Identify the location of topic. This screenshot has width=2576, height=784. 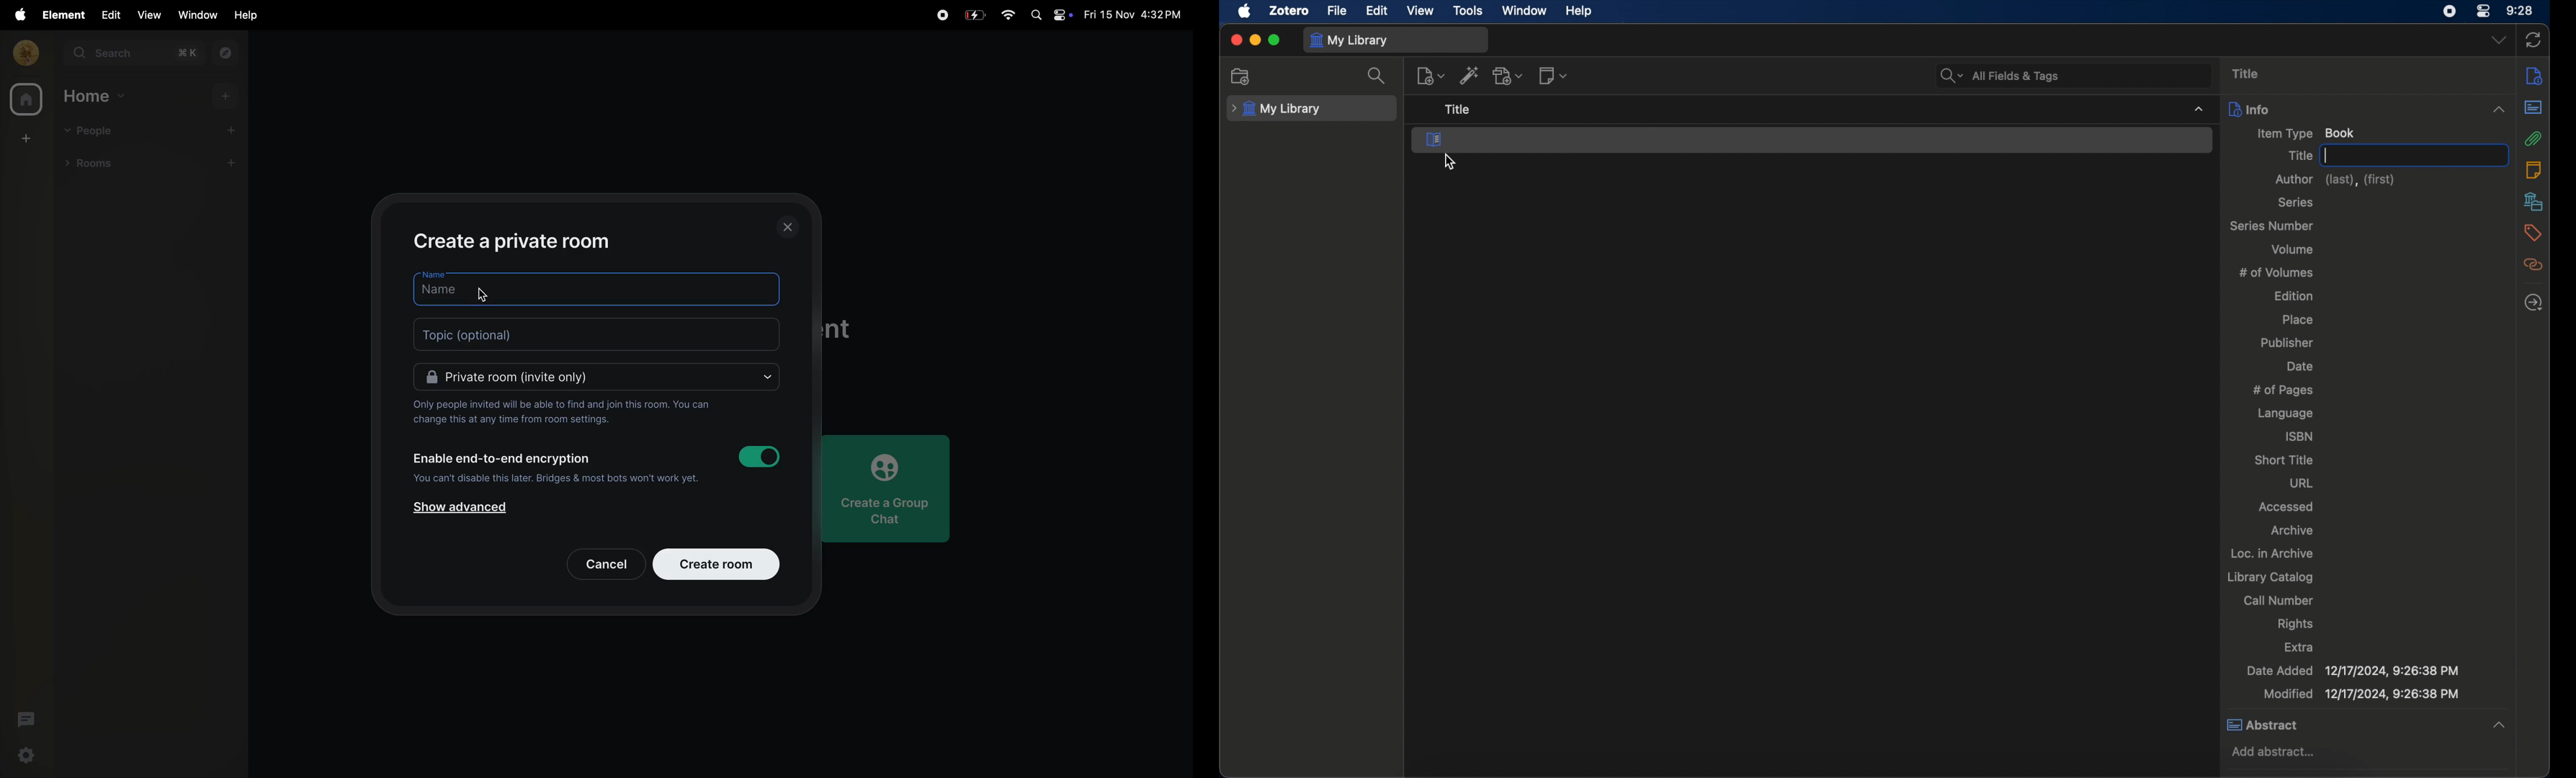
(601, 333).